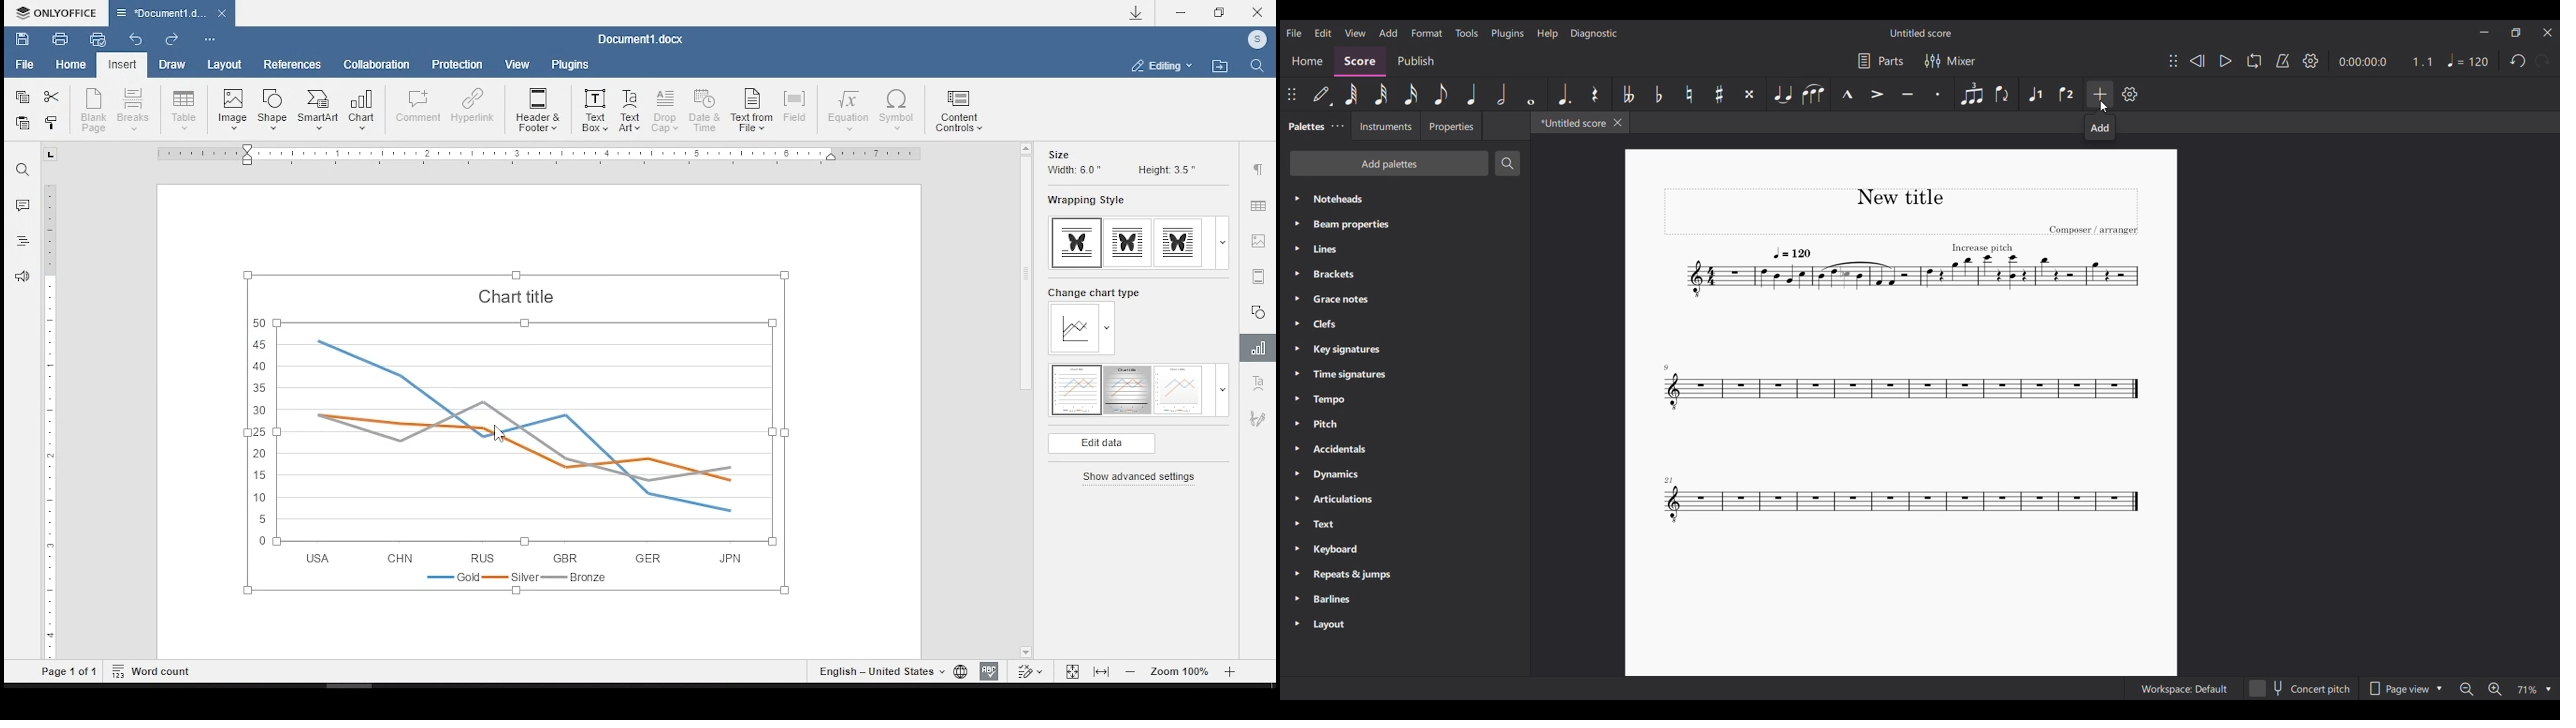 The width and height of the screenshot is (2576, 728). Describe the element at coordinates (1405, 199) in the screenshot. I see `Noteheads` at that location.